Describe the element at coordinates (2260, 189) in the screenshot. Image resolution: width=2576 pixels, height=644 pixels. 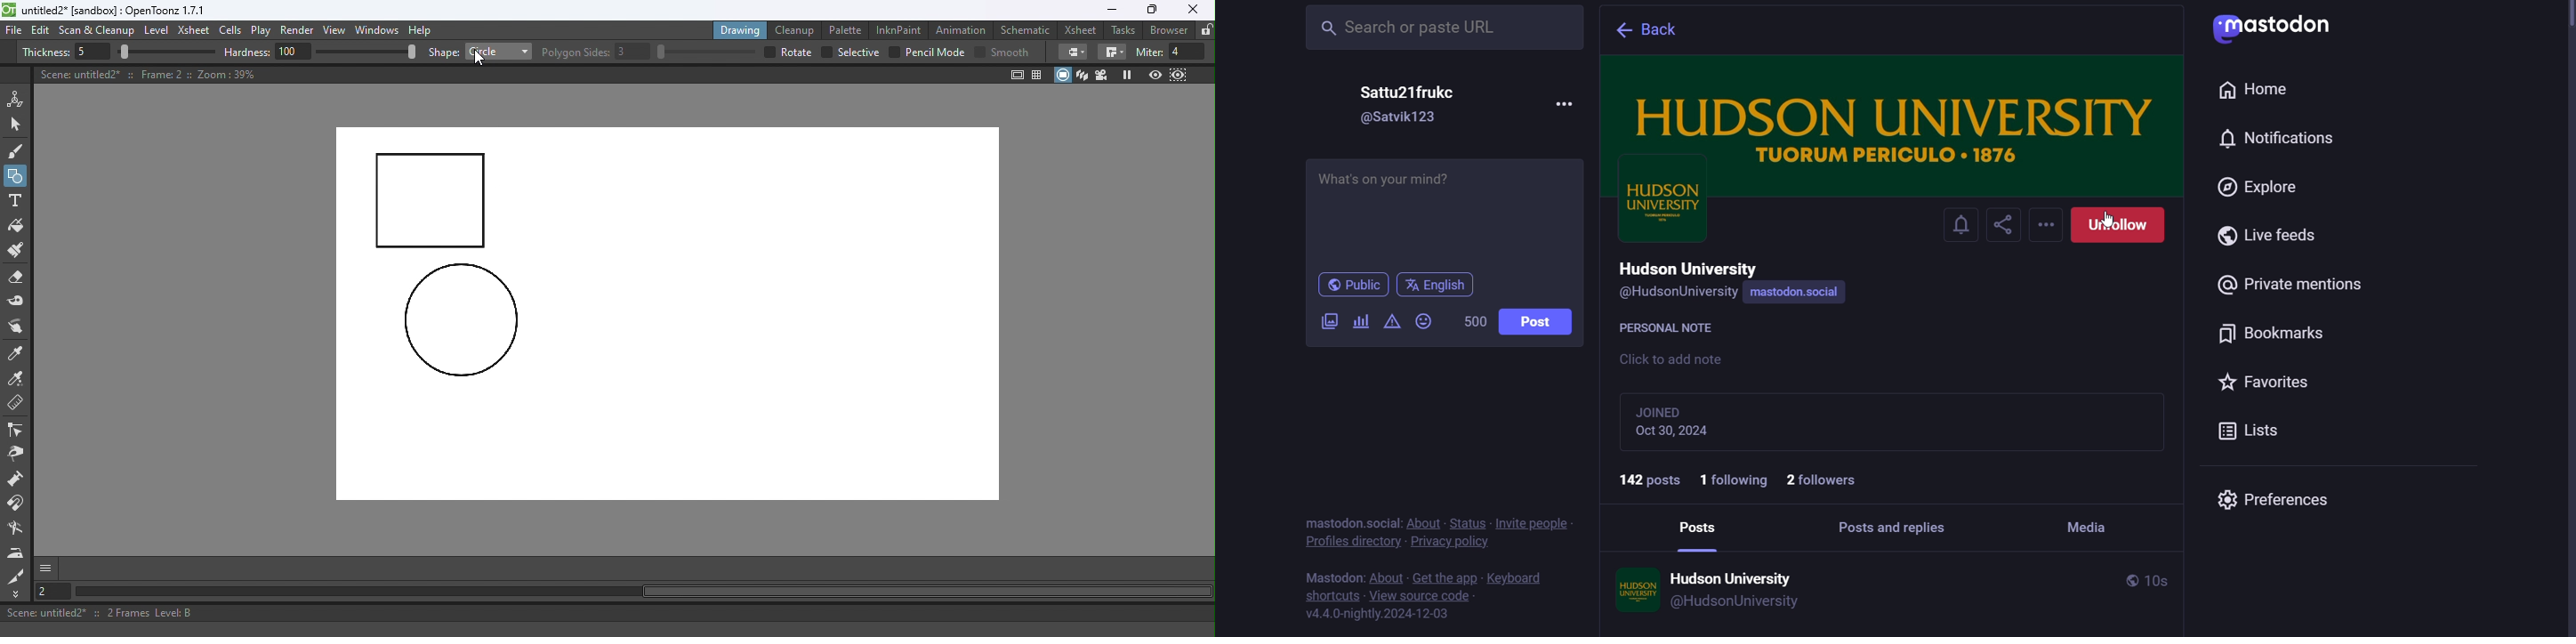
I see `explore` at that location.